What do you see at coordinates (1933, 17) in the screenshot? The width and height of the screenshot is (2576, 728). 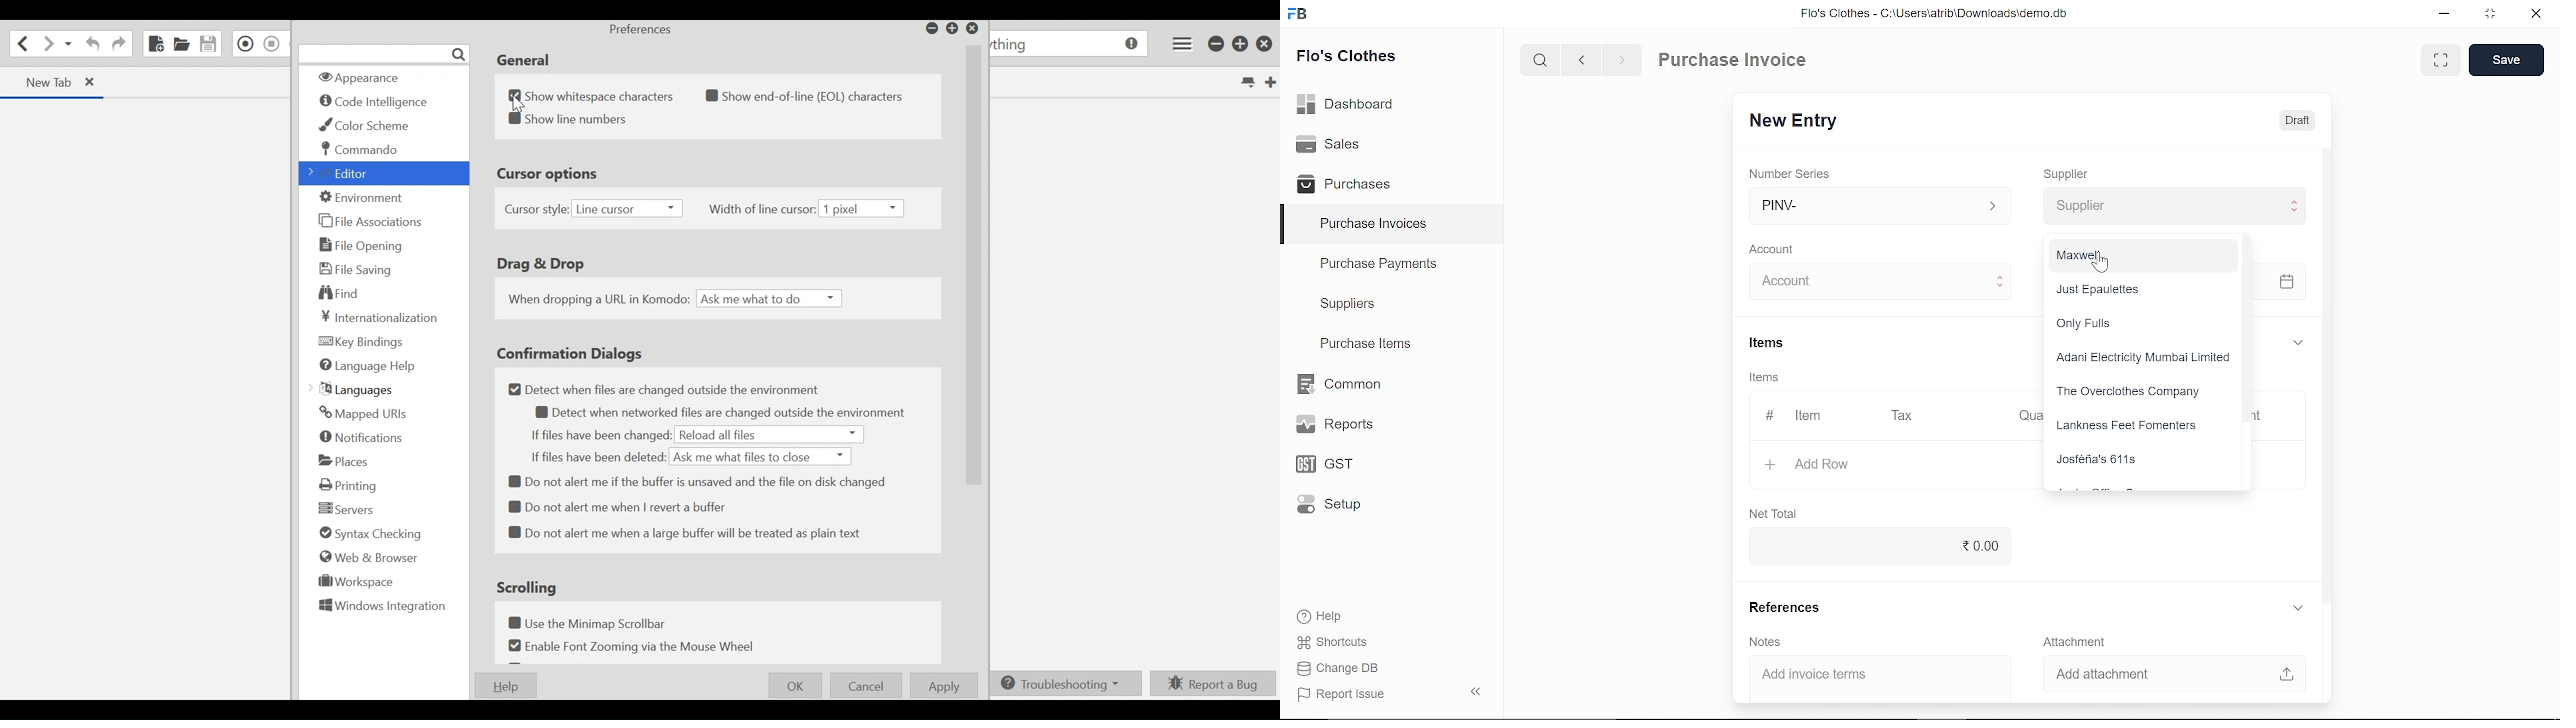 I see `Flo's Clothes - C:\Users\alrib\Downioads'cemo.db.` at bounding box center [1933, 17].